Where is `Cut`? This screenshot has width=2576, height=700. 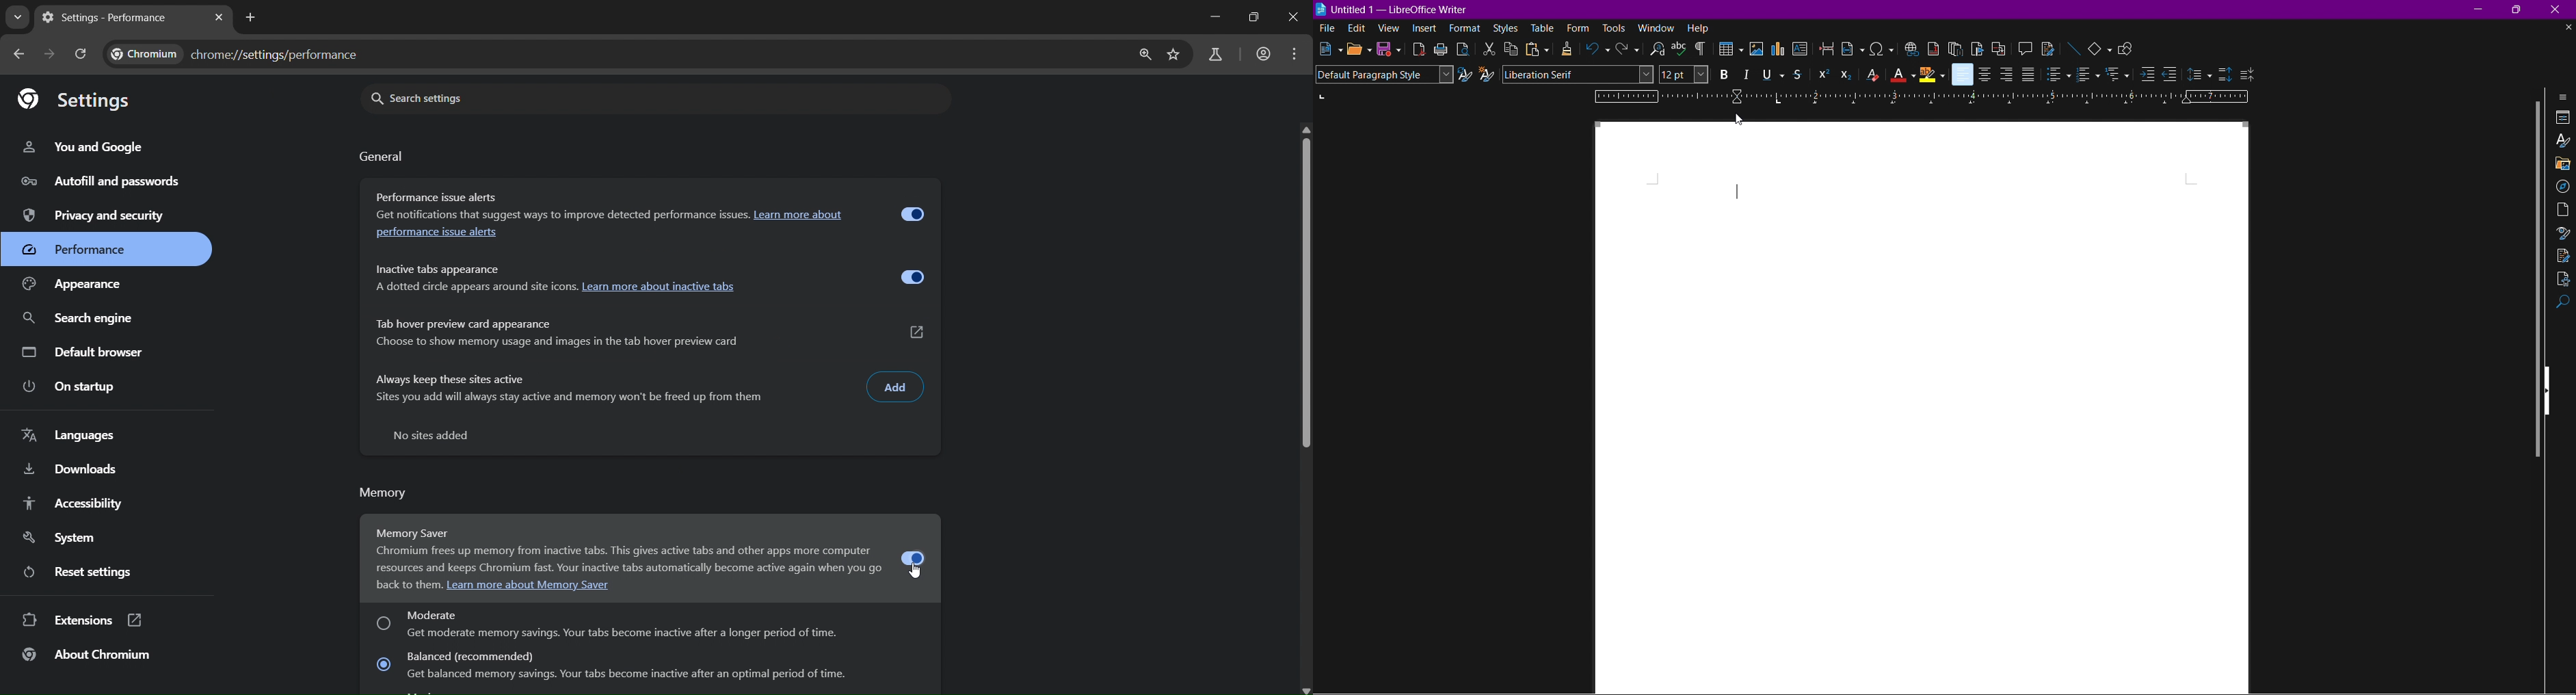
Cut is located at coordinates (1488, 49).